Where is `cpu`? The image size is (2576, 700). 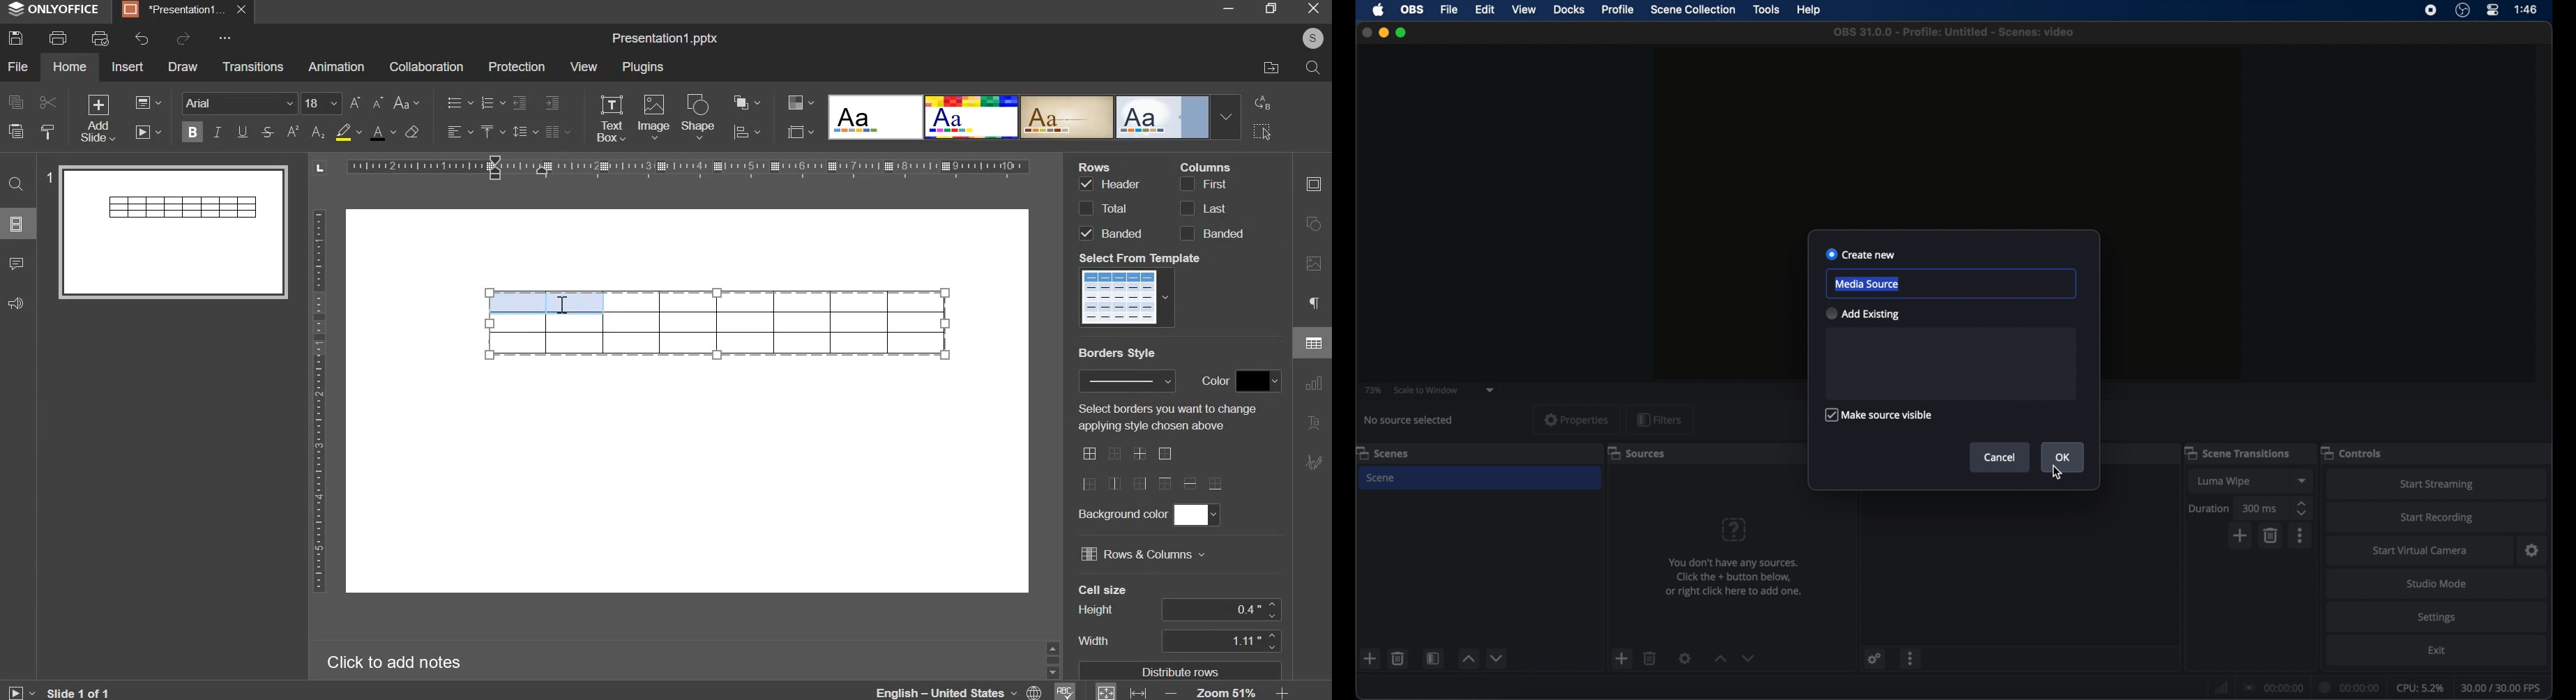
cpu is located at coordinates (2421, 688).